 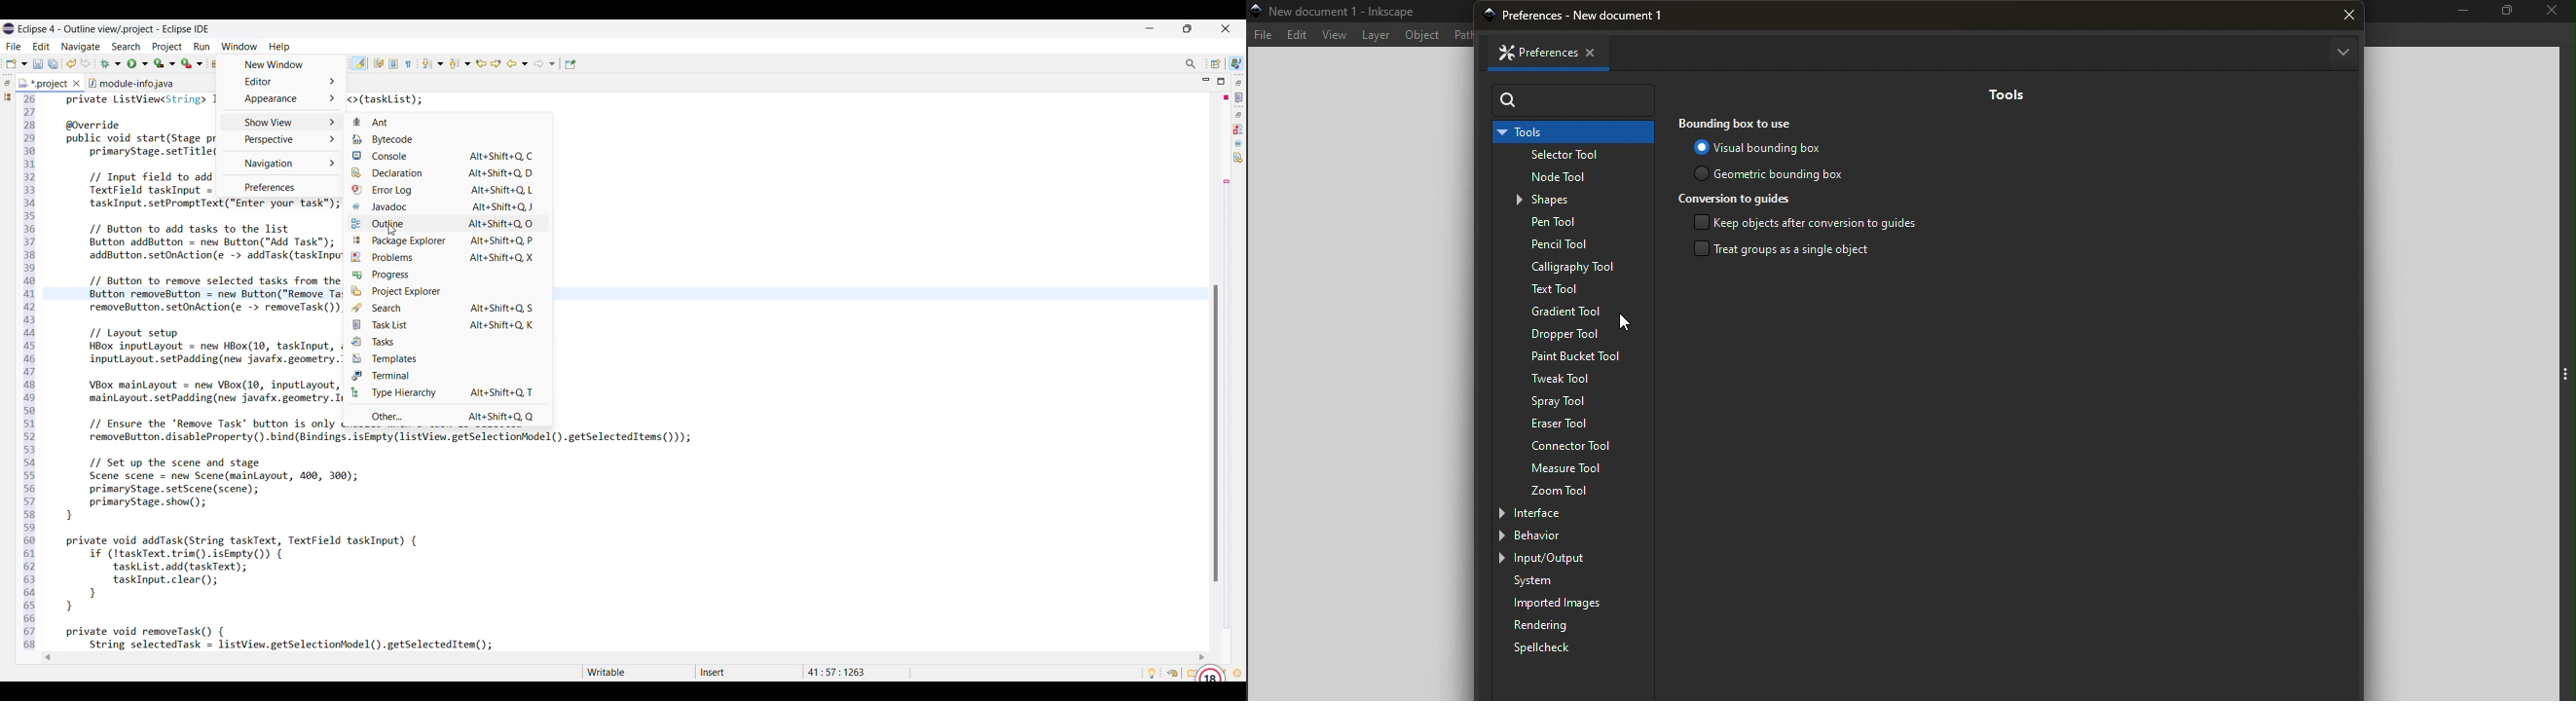 I want to click on Save all, so click(x=53, y=64).